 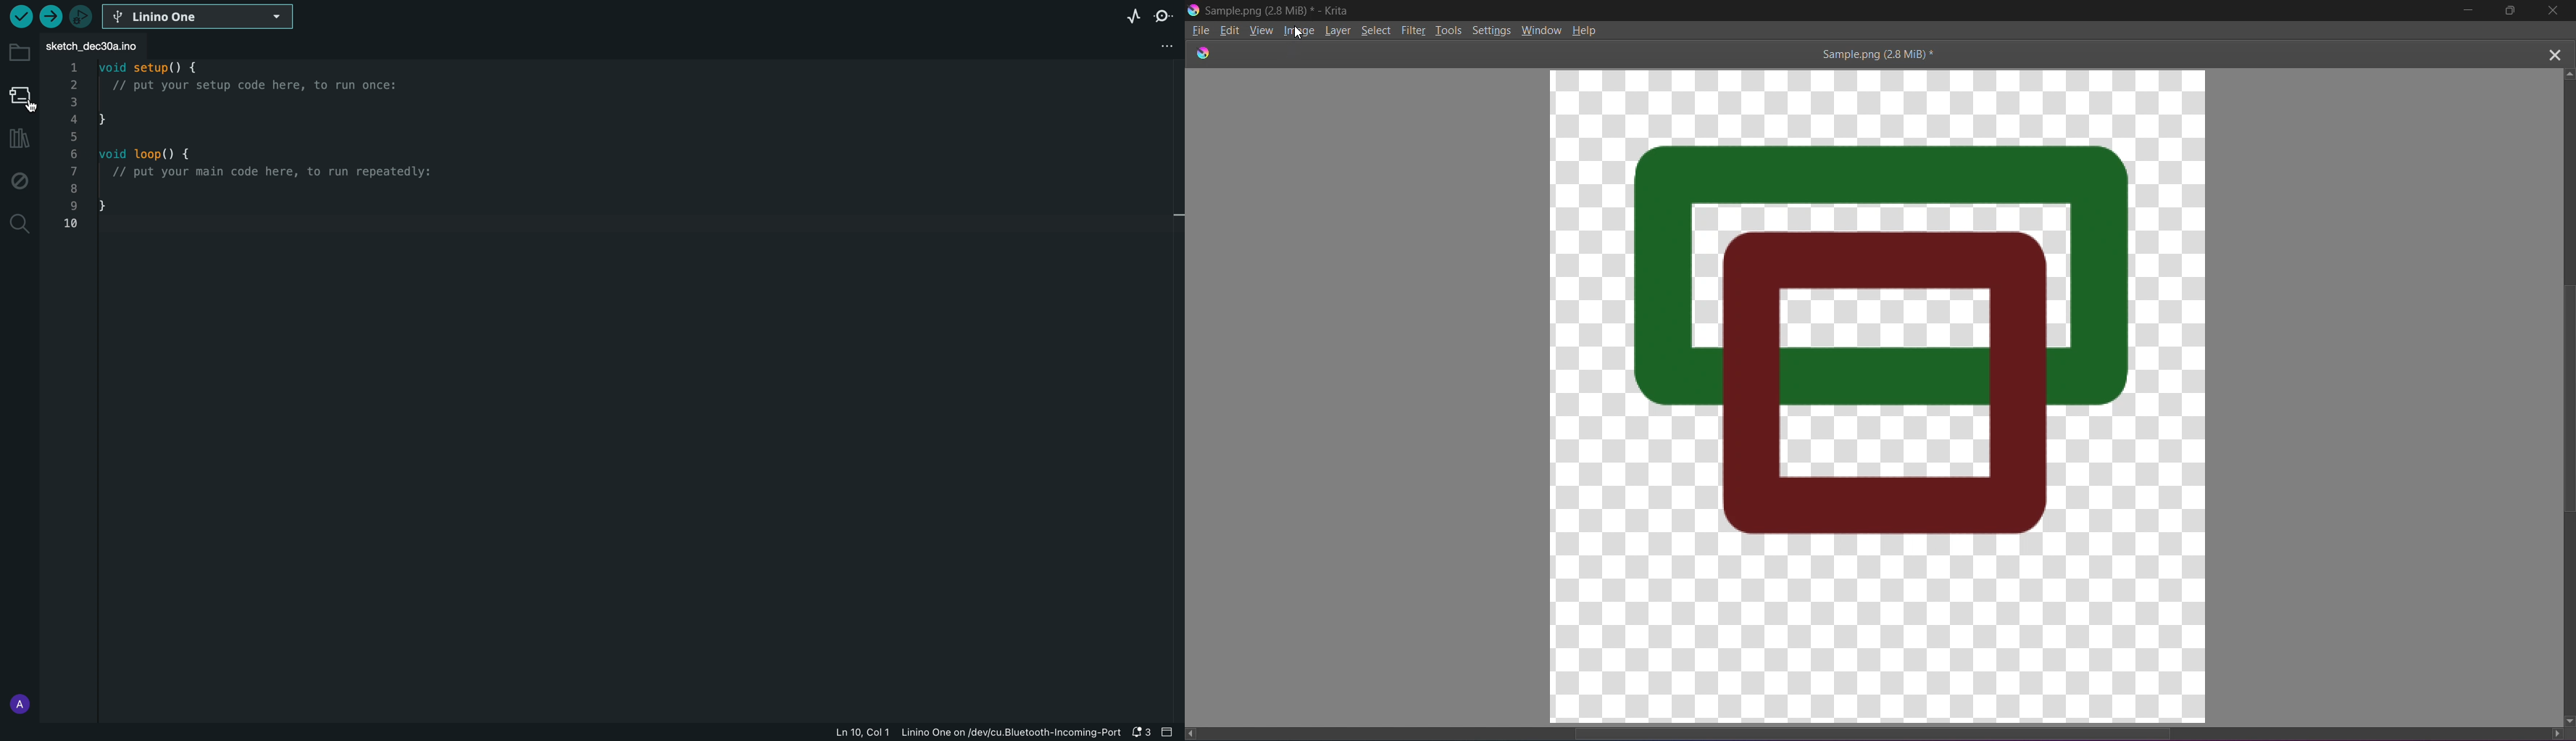 I want to click on Sample.png (2.8MB)* - Krita, so click(x=1279, y=10).